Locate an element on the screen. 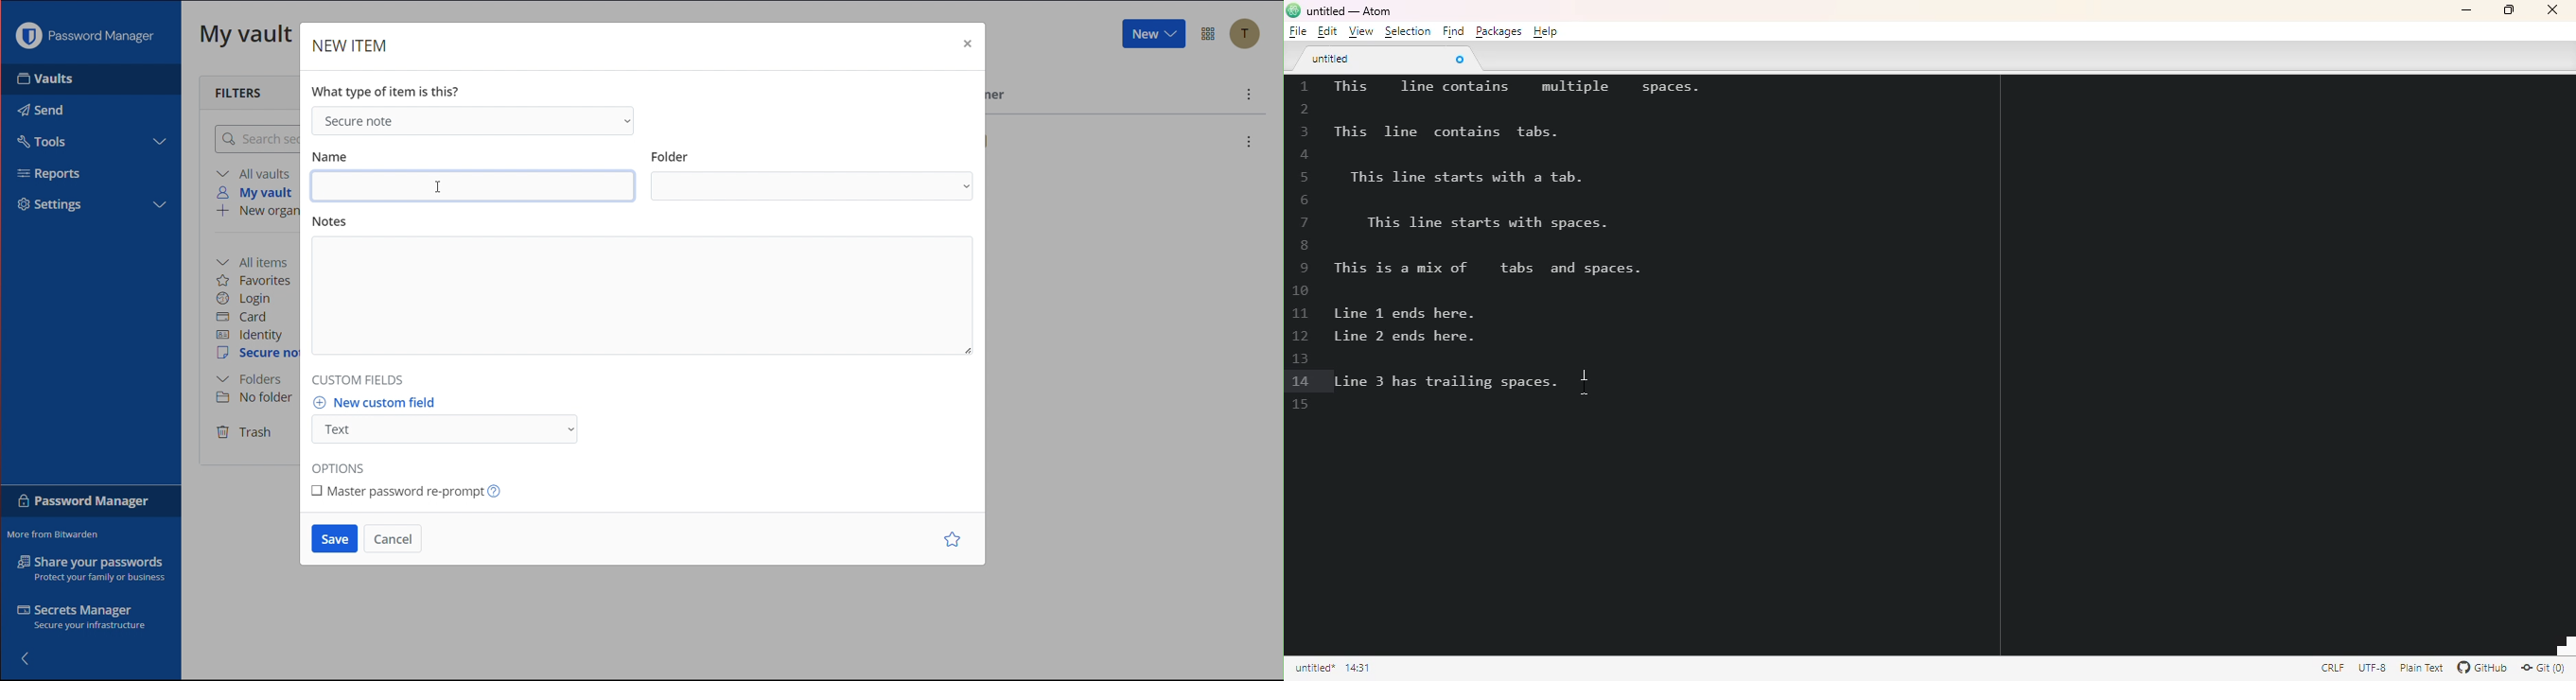 Image resolution: width=2576 pixels, height=700 pixels. title is located at coordinates (1349, 11).